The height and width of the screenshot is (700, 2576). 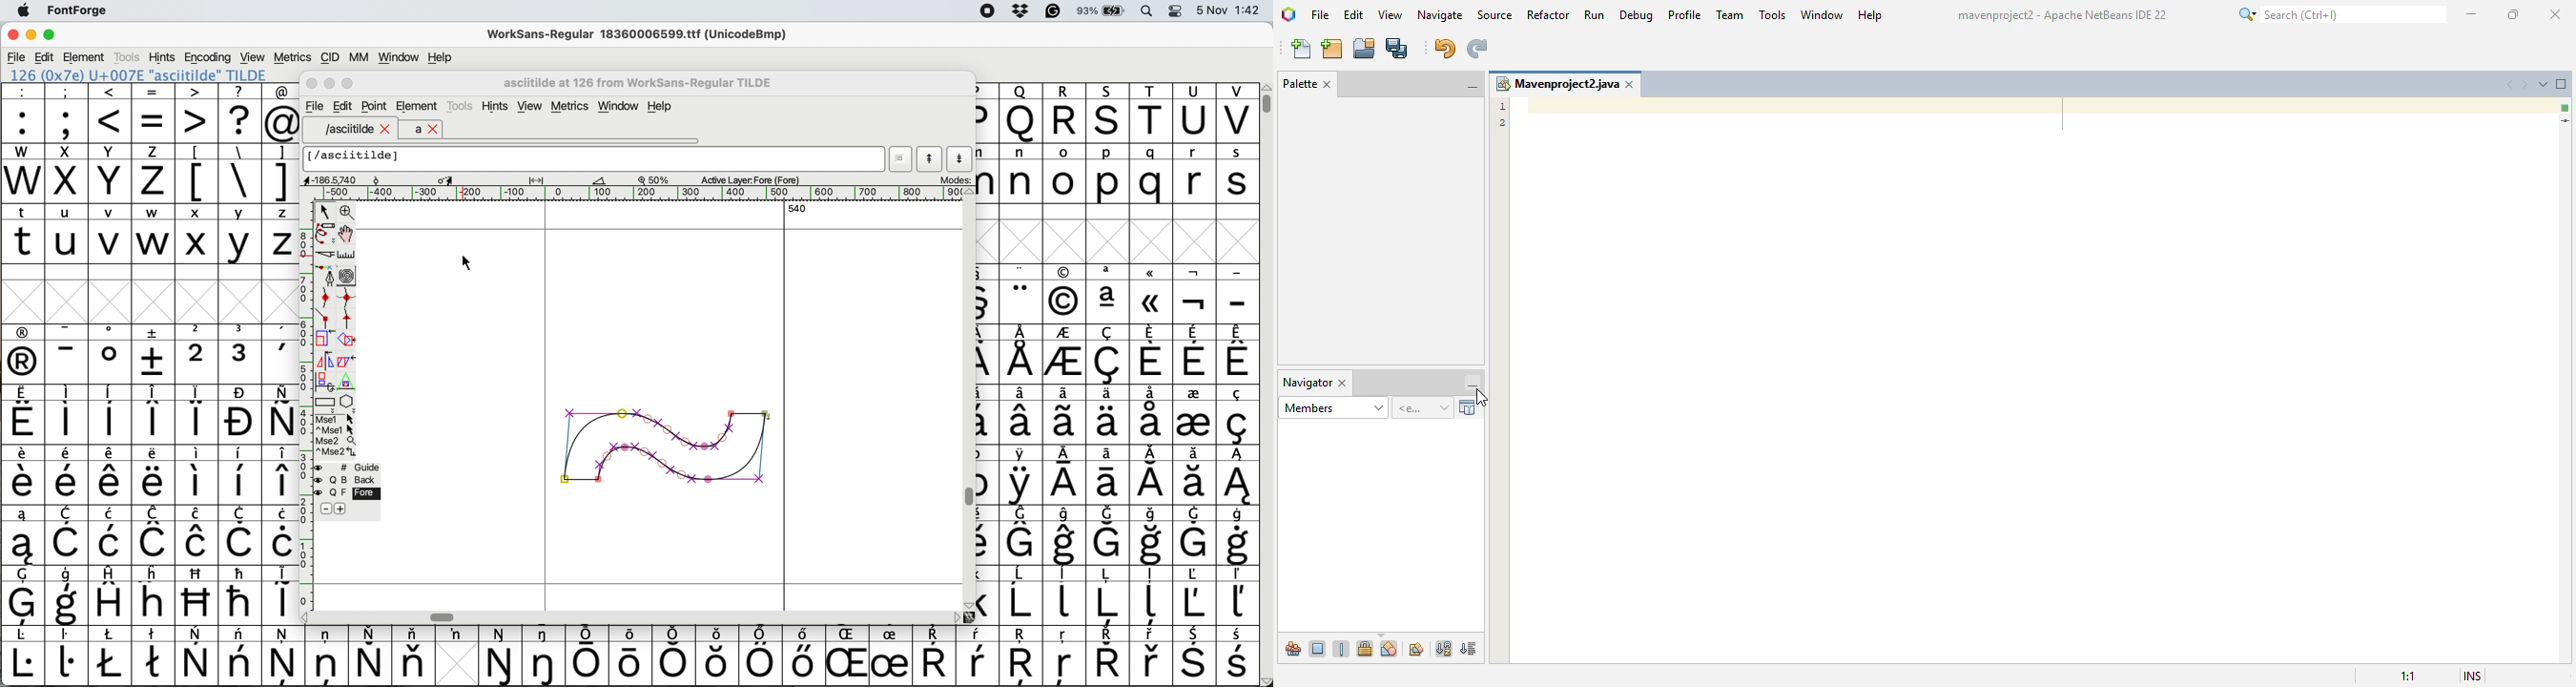 What do you see at coordinates (111, 173) in the screenshot?
I see `Y` at bounding box center [111, 173].